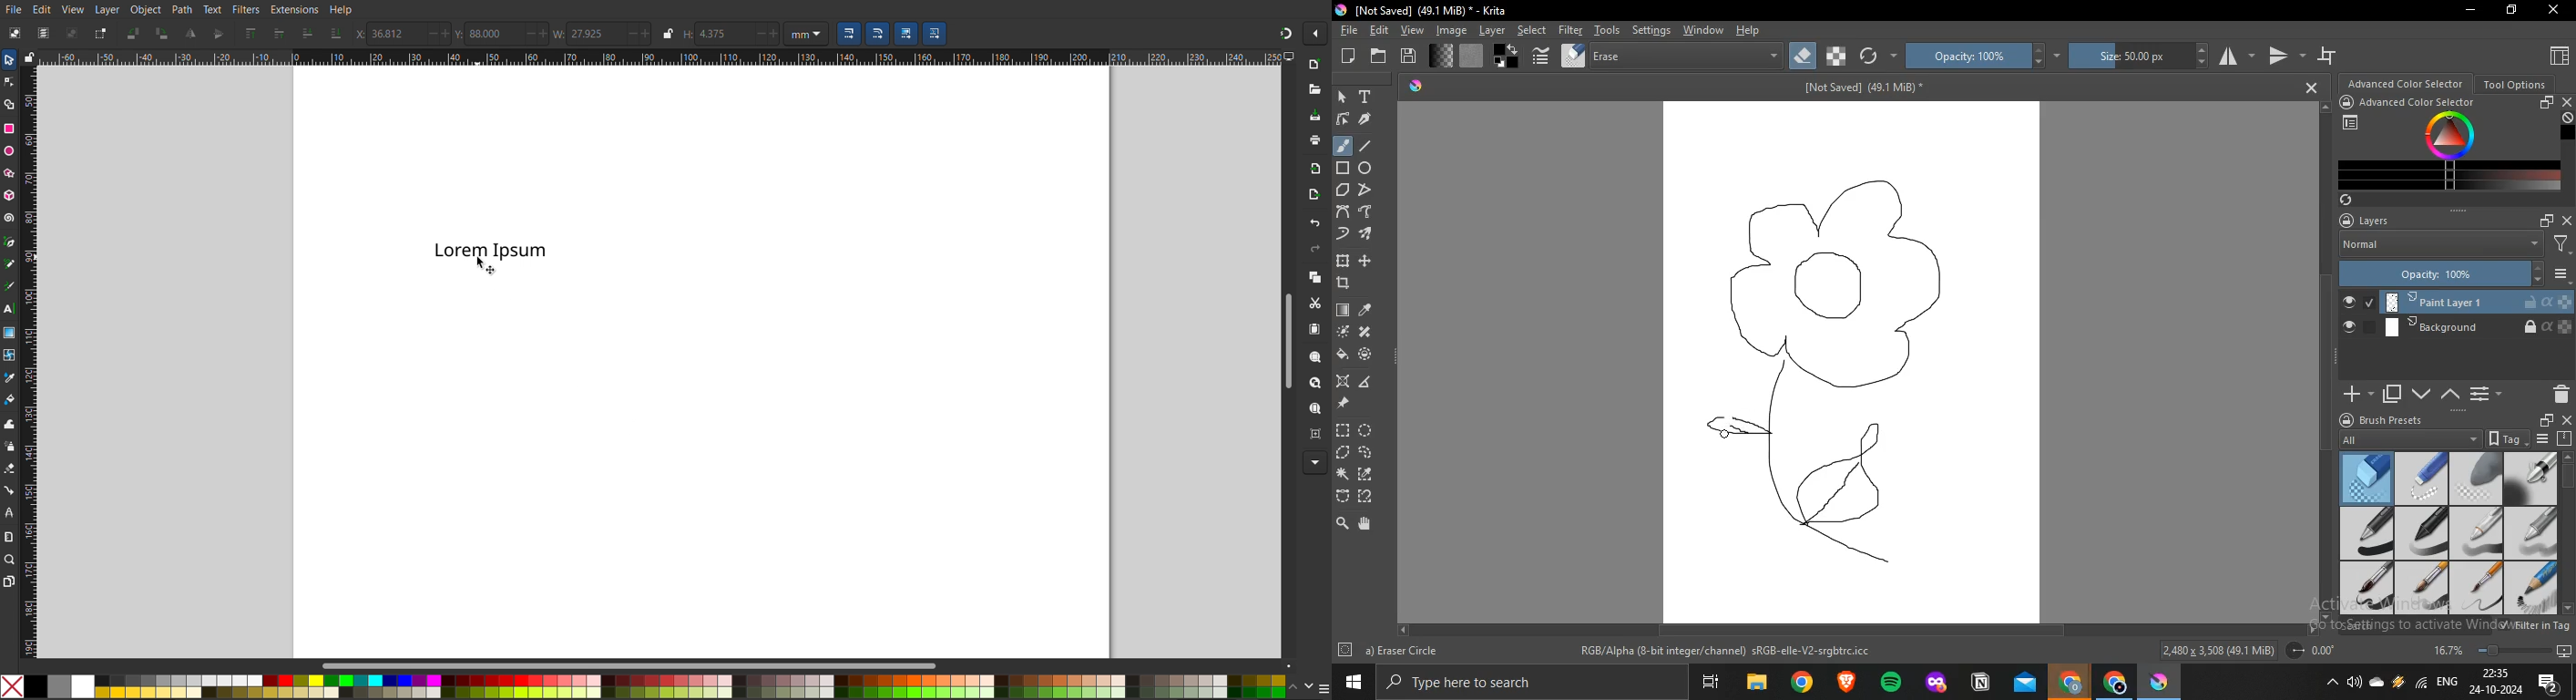 This screenshot has height=700, width=2576. What do you see at coordinates (2568, 523) in the screenshot?
I see `Scrollbar` at bounding box center [2568, 523].